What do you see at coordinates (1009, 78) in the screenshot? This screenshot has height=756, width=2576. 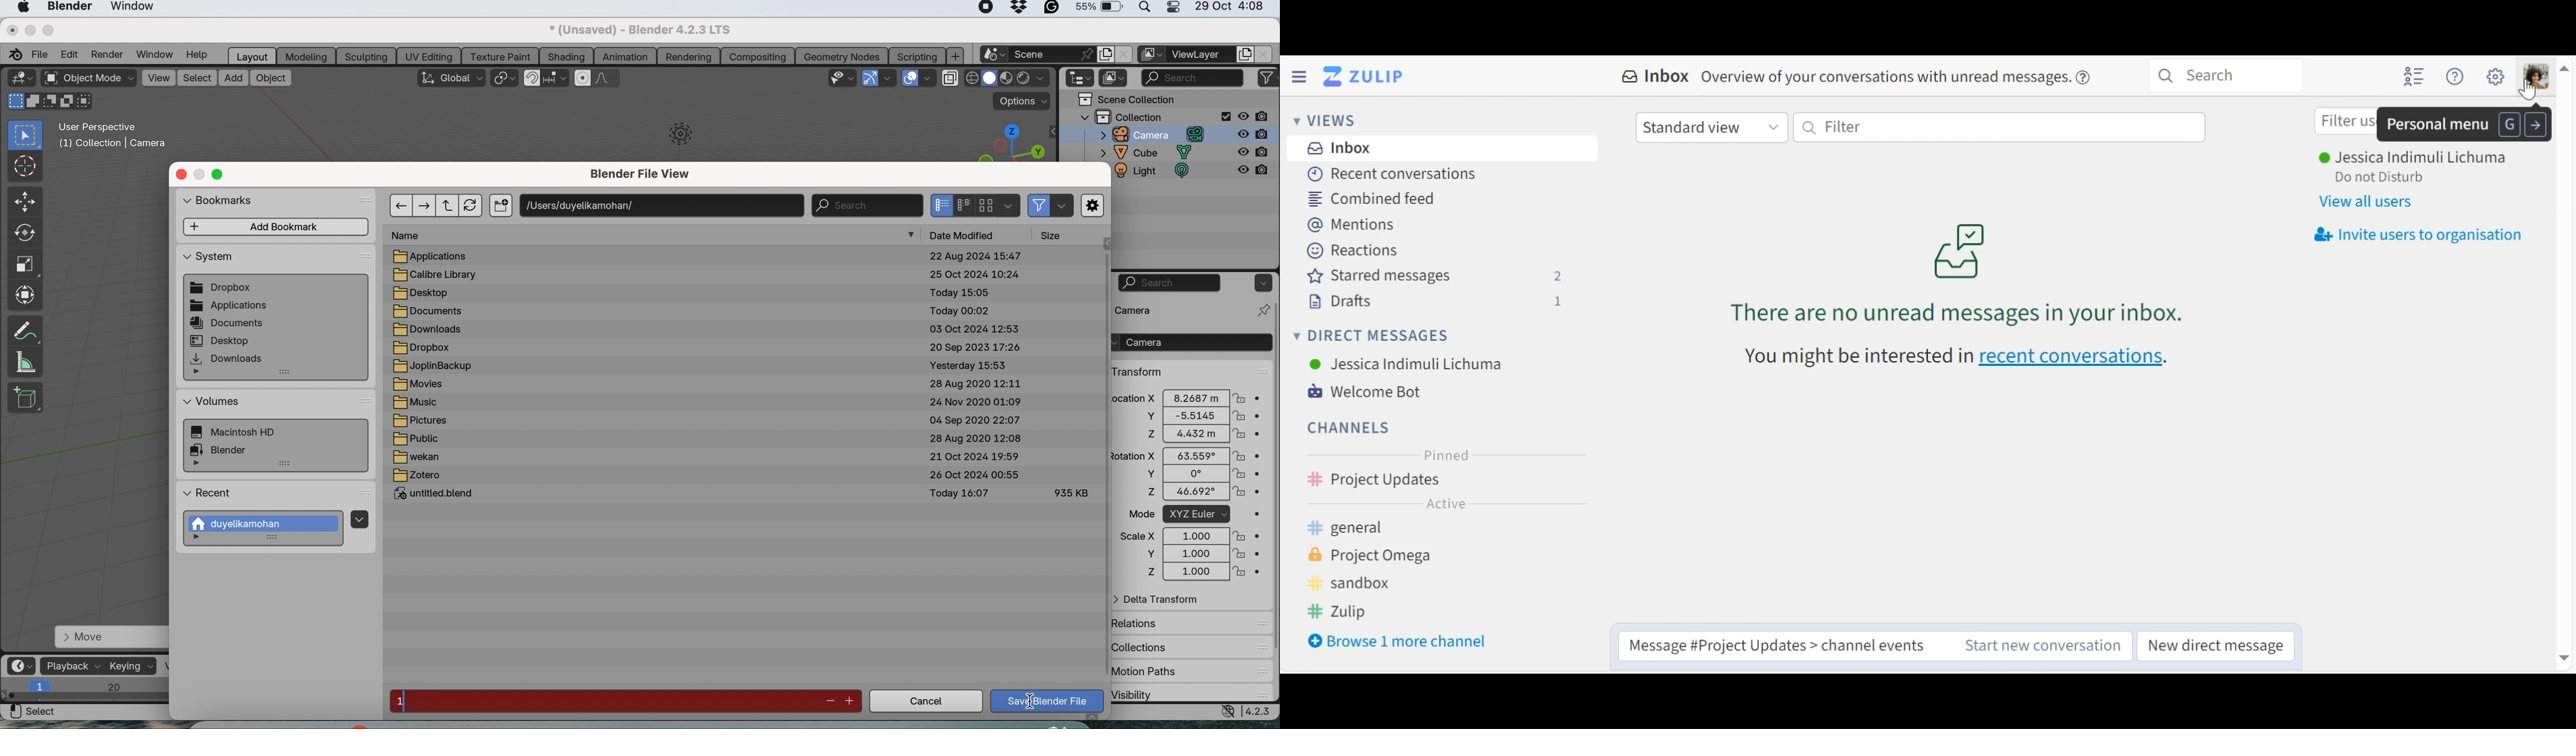 I see `viewport shading` at bounding box center [1009, 78].